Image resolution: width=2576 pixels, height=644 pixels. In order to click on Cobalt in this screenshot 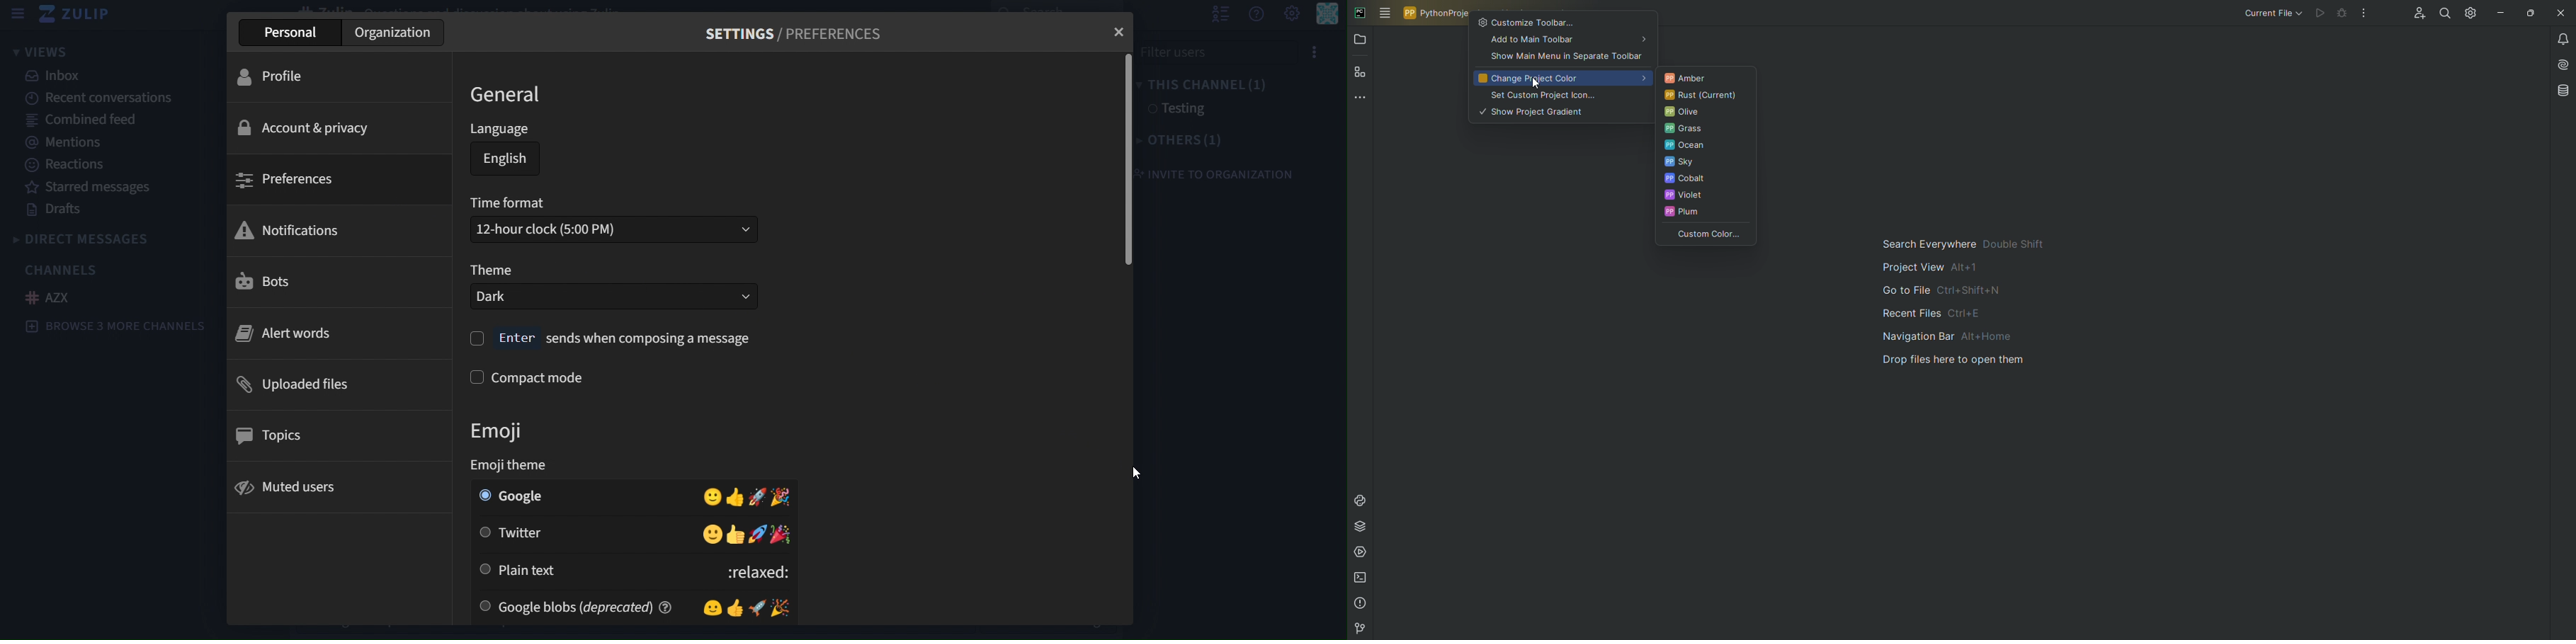, I will do `click(1705, 180)`.